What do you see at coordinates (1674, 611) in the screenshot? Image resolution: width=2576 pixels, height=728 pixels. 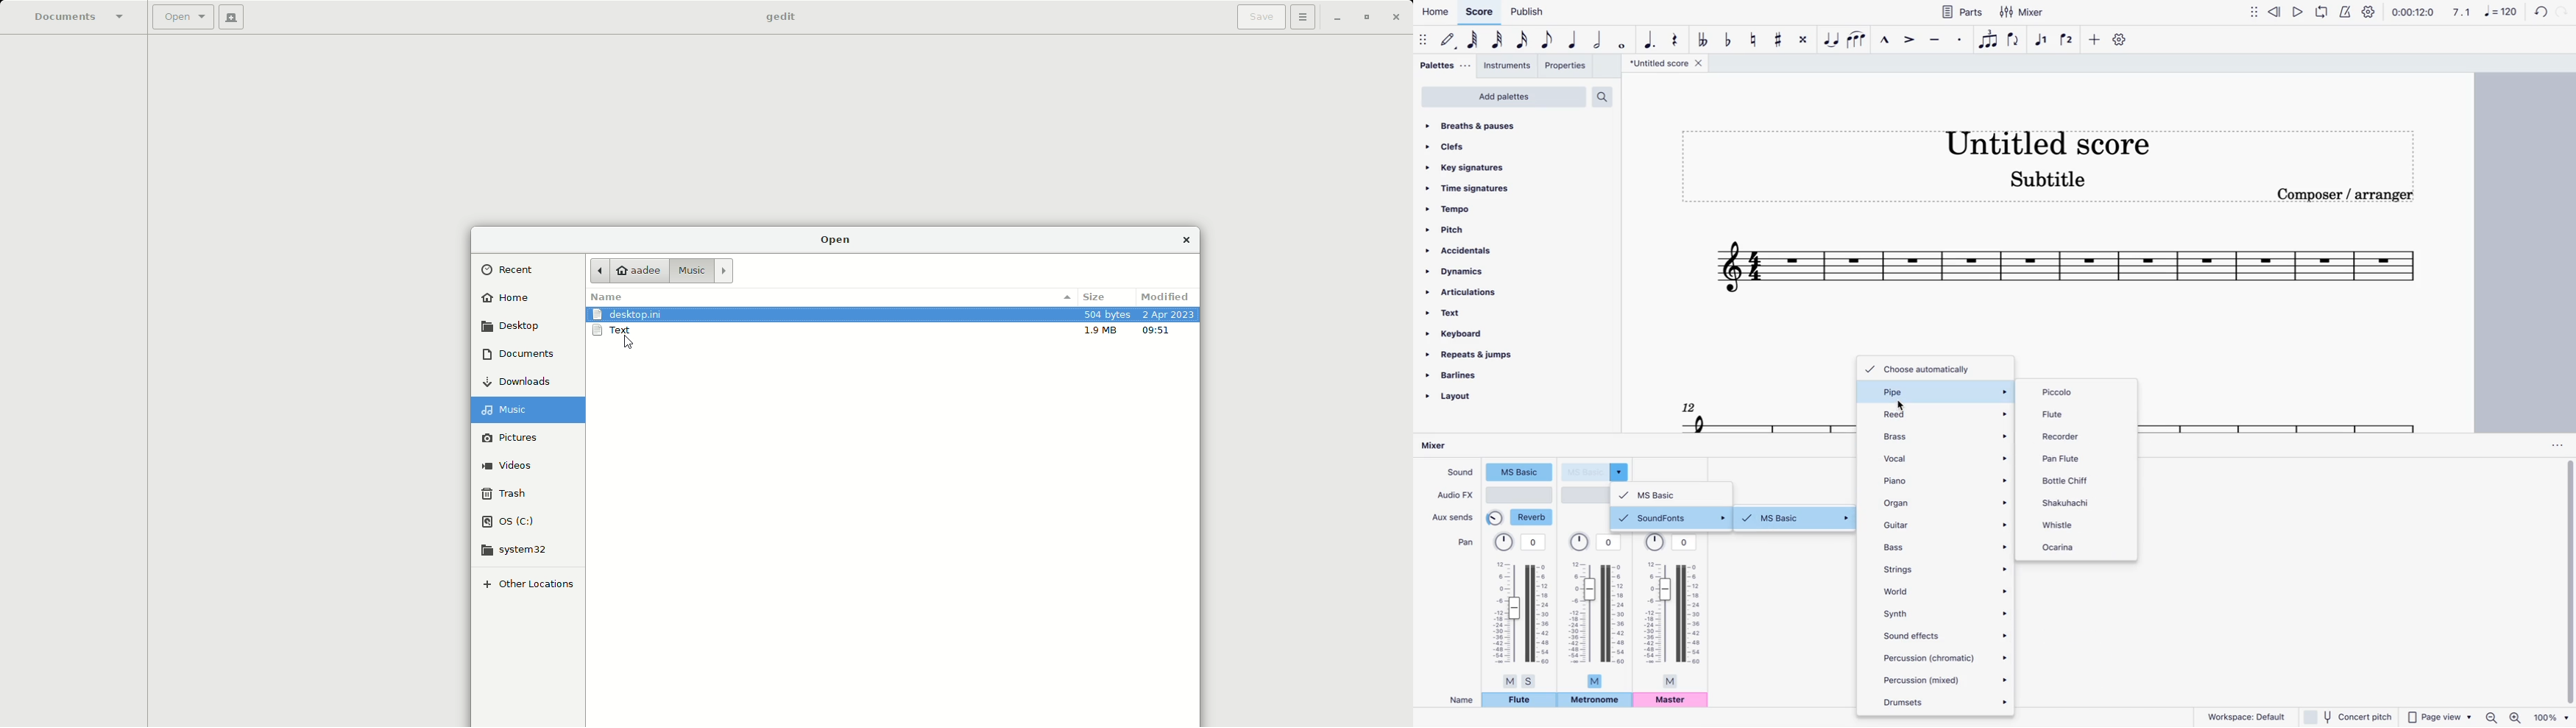 I see `pan` at bounding box center [1674, 611].